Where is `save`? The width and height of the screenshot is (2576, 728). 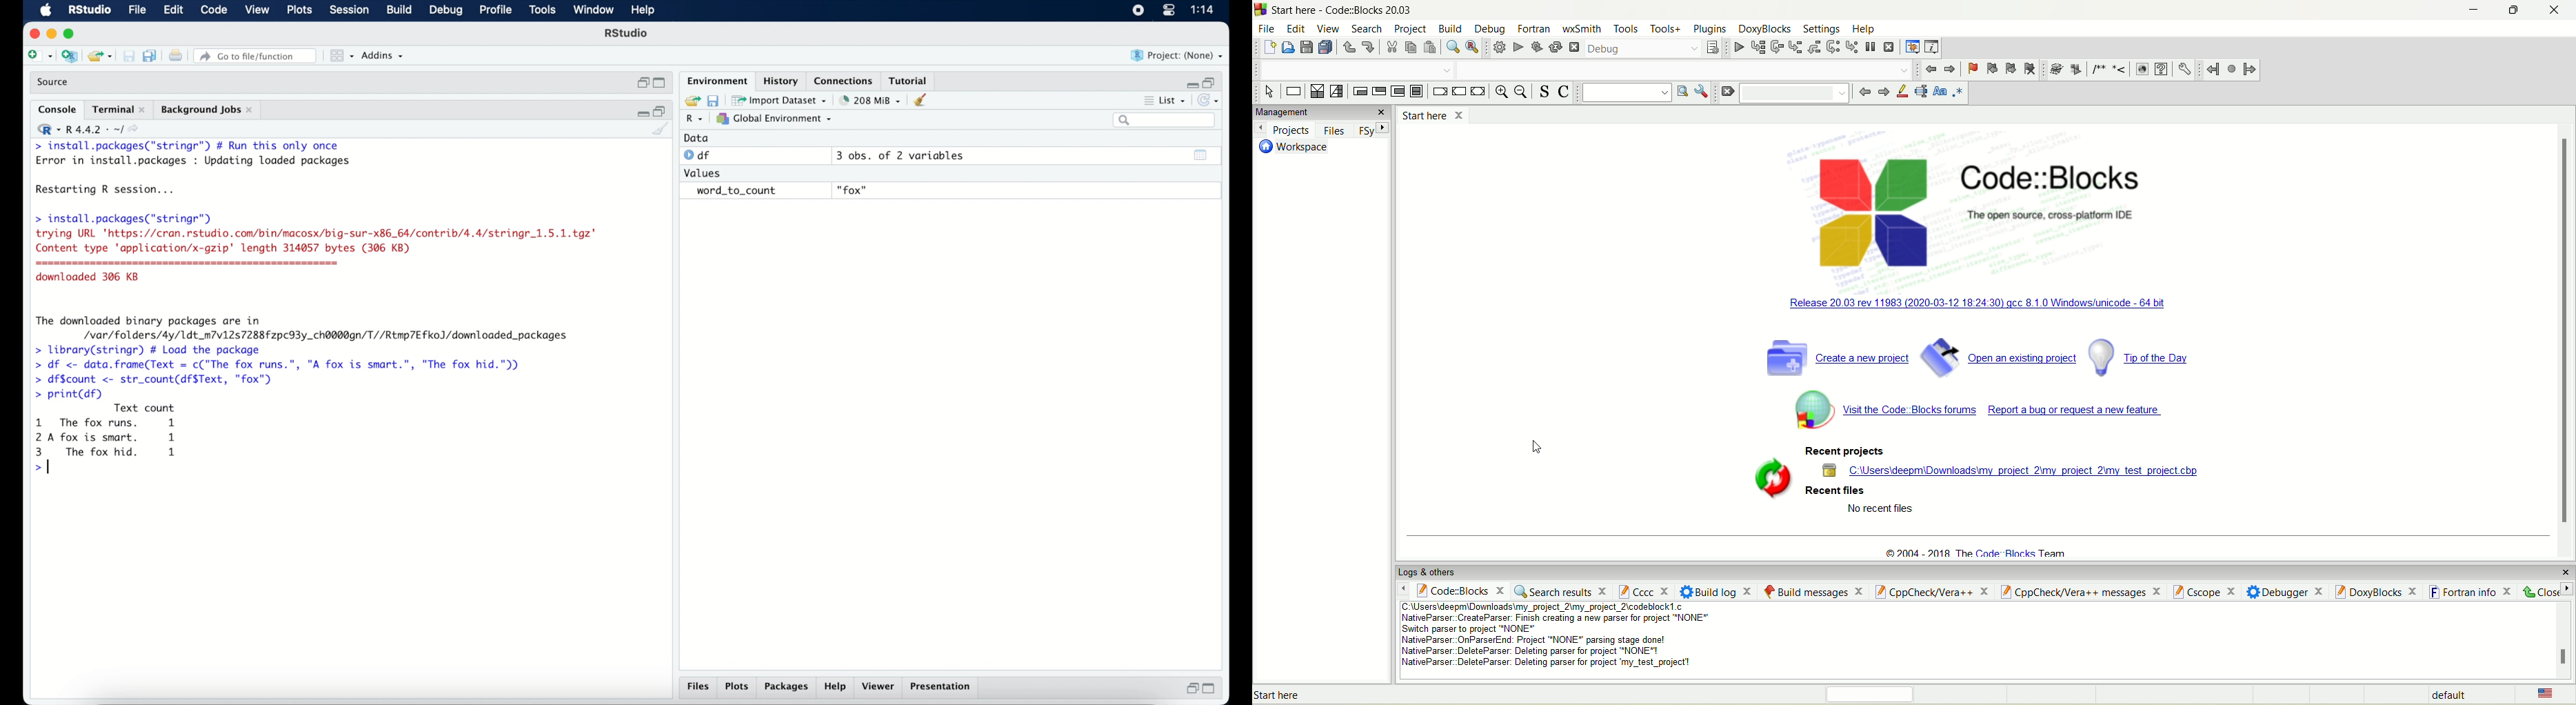 save is located at coordinates (715, 100).